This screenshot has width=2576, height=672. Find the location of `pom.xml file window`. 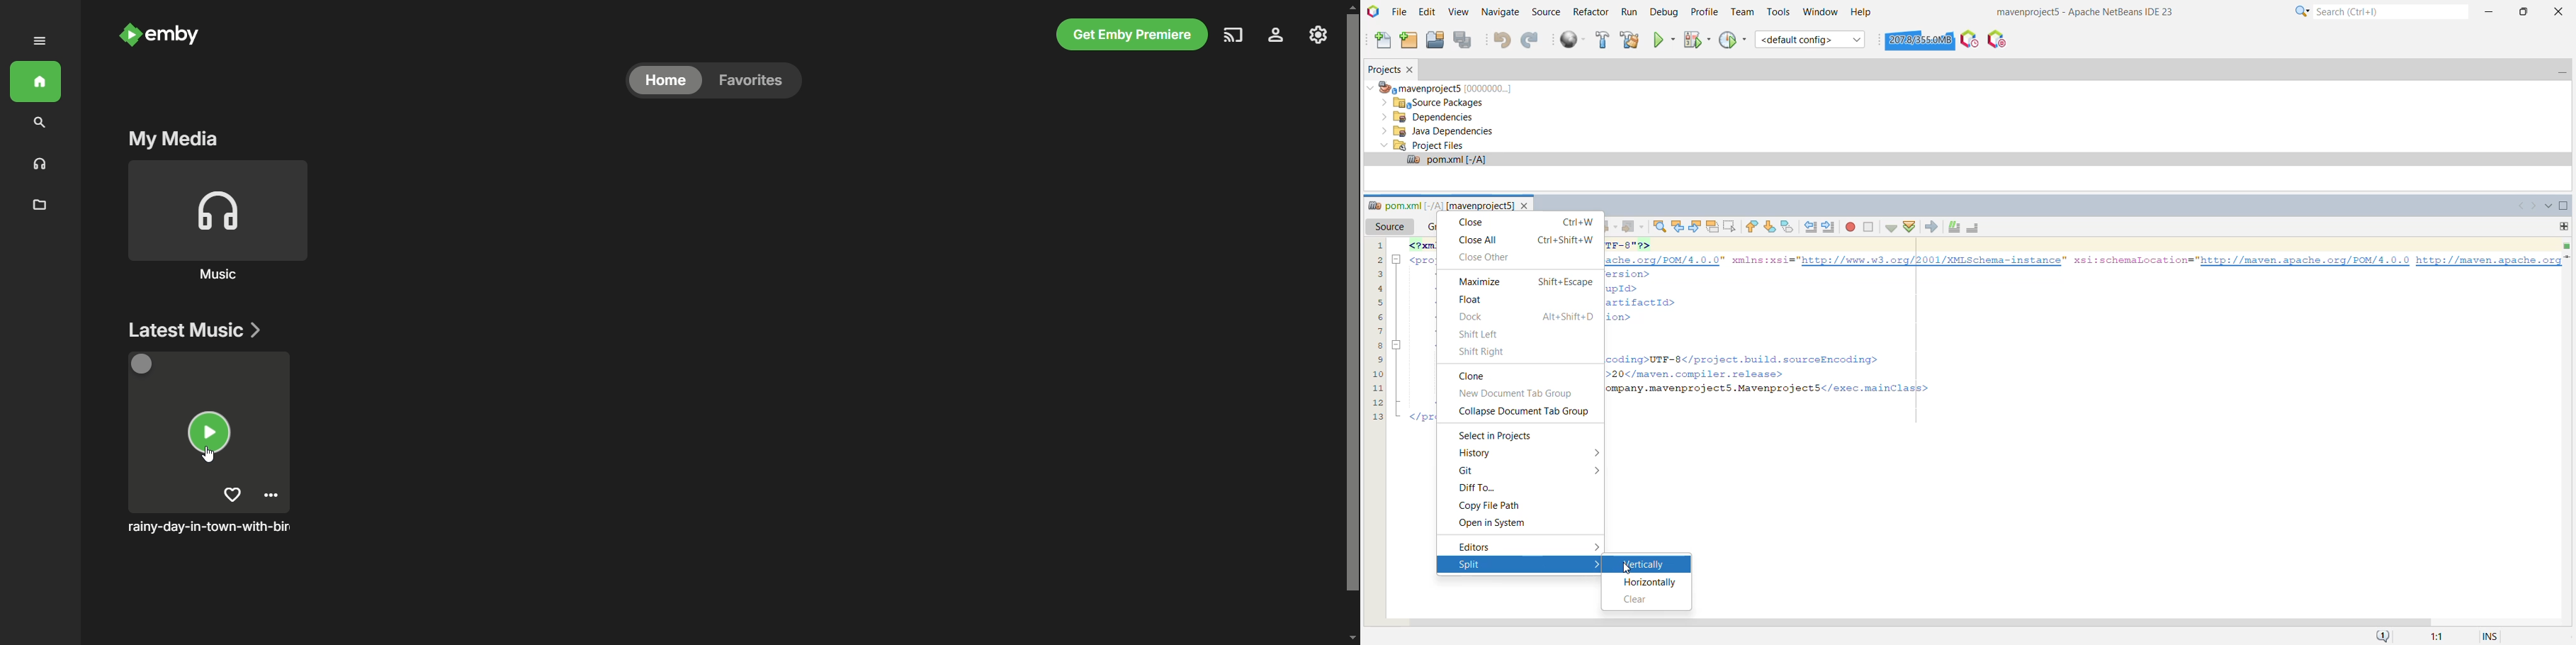

pom.xml file window is located at coordinates (1439, 205).